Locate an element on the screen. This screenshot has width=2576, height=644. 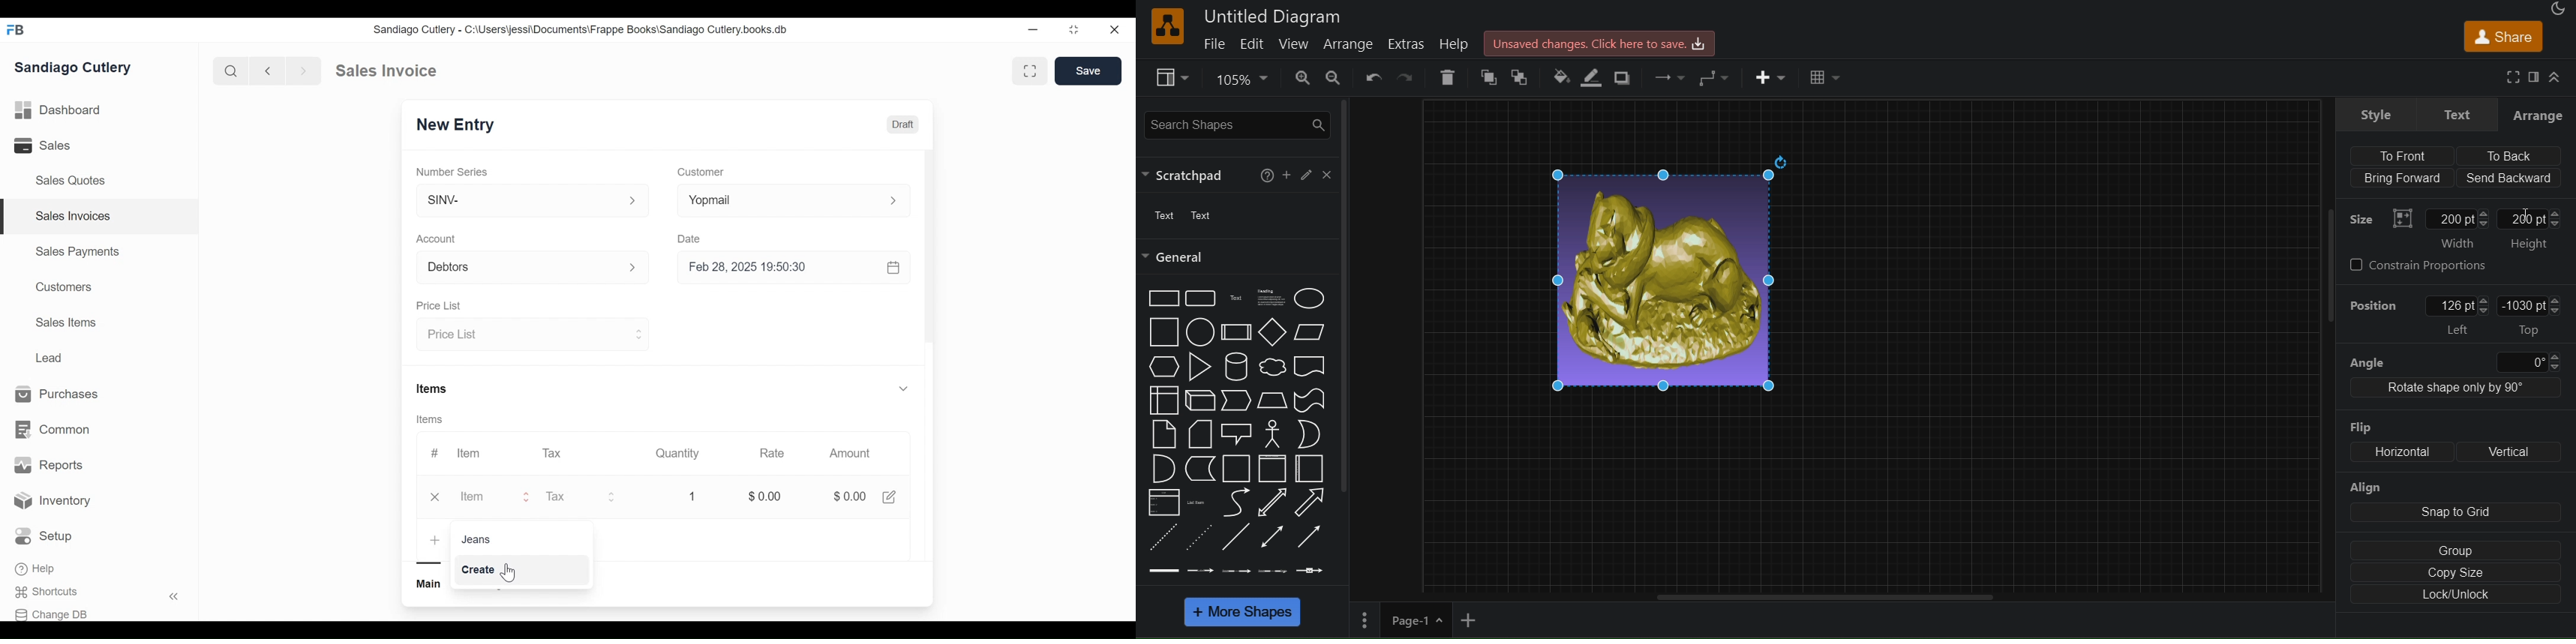
share is located at coordinates (892, 497).